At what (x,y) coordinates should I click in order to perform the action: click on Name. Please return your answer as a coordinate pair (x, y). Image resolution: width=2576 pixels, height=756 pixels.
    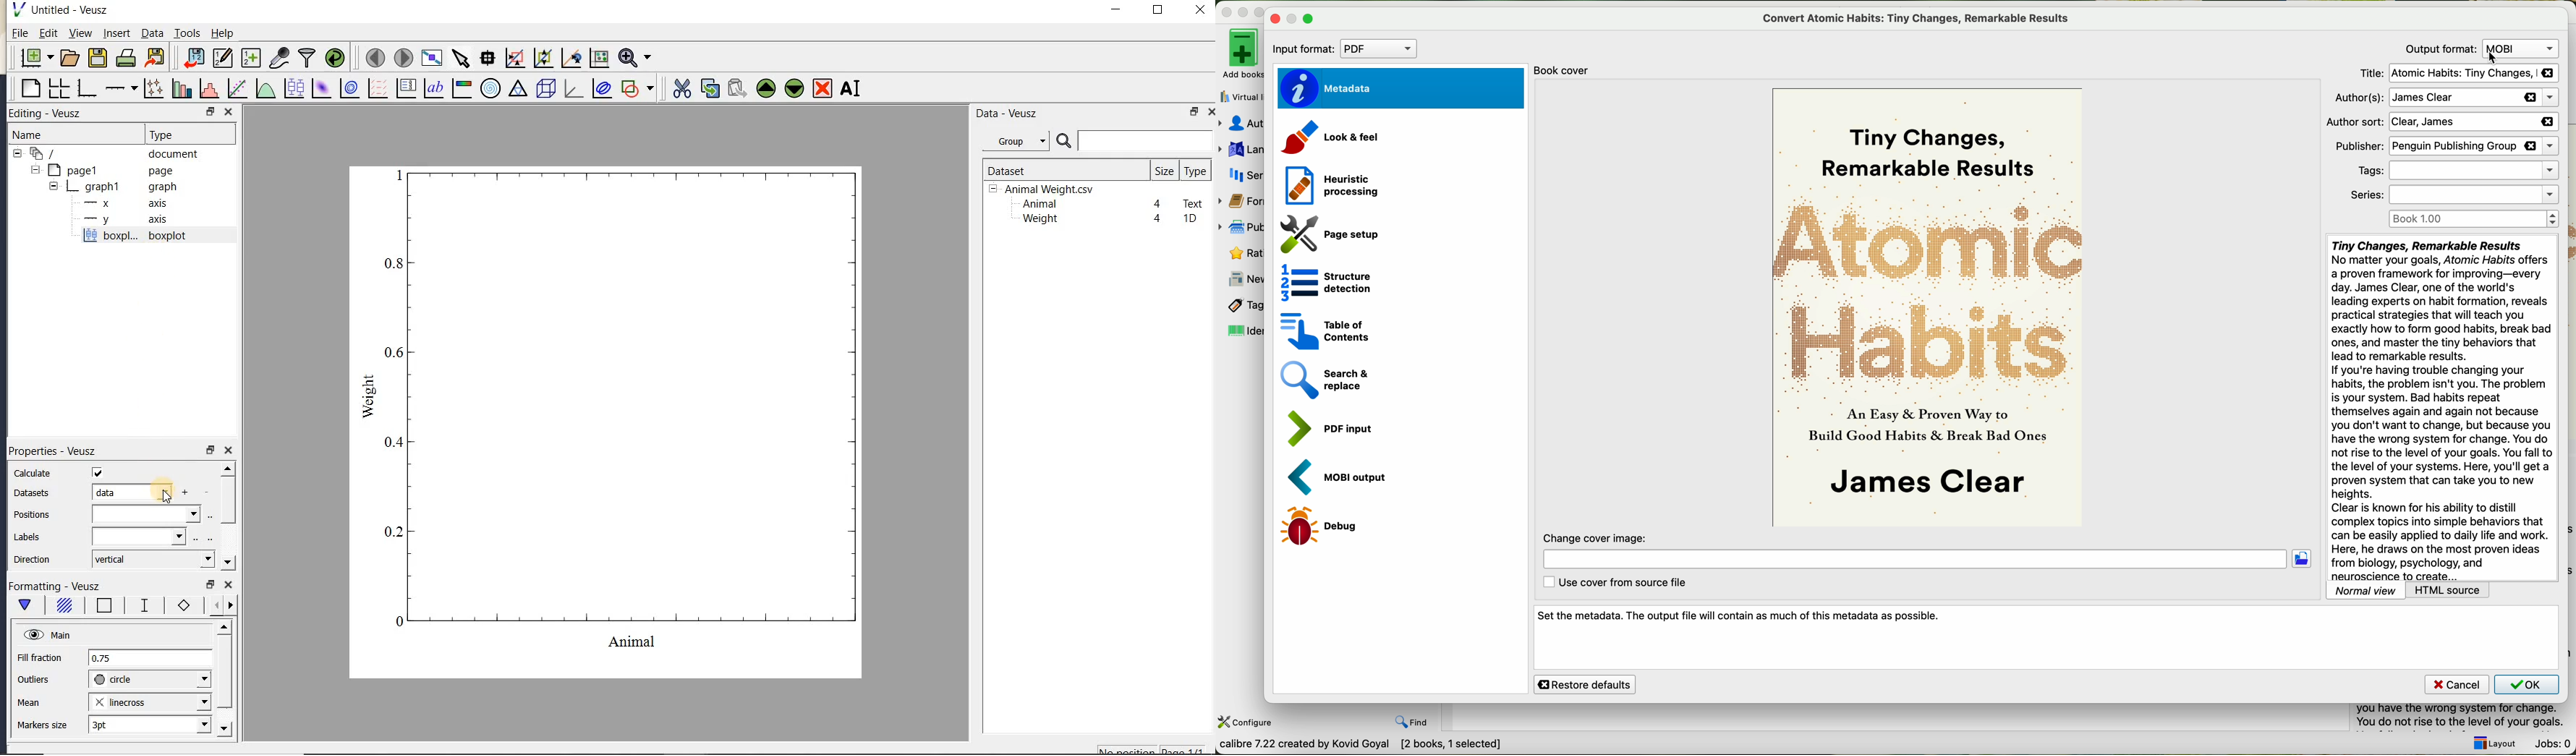
    Looking at the image, I should click on (43, 135).